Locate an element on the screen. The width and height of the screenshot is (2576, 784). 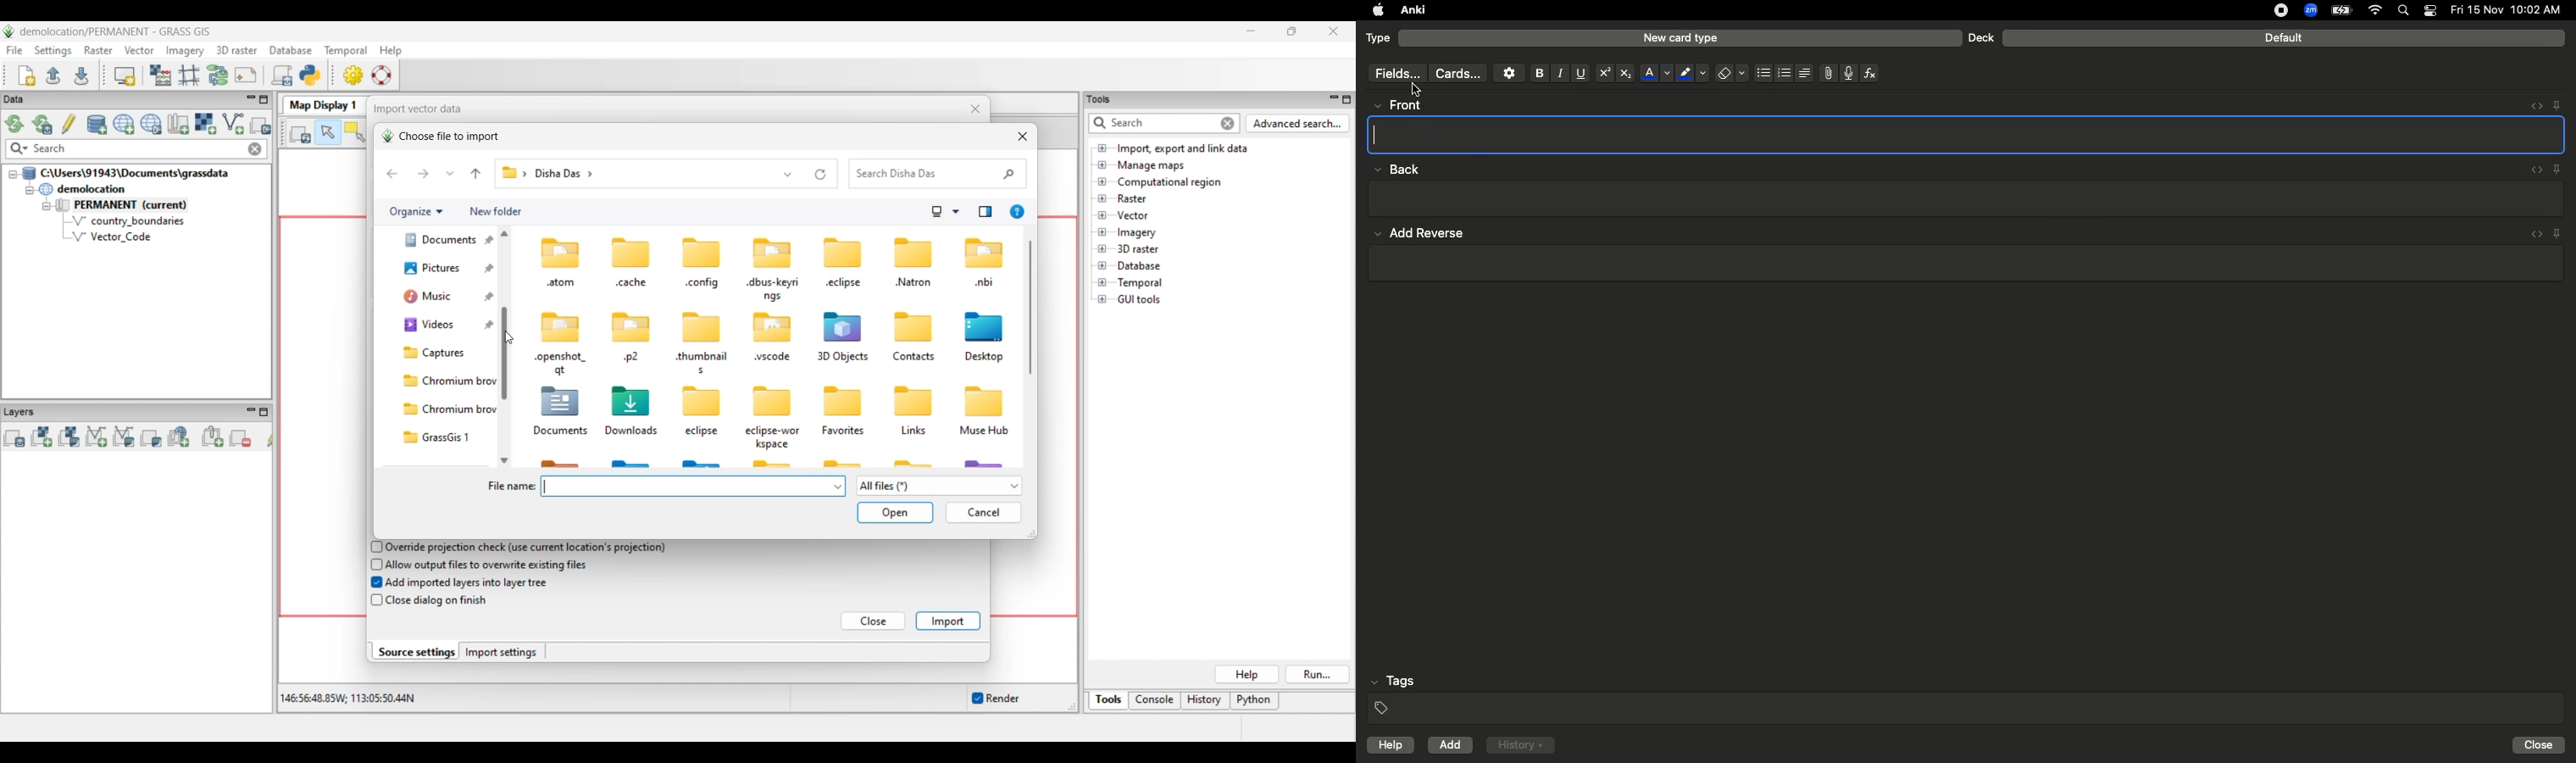
Default is located at coordinates (2284, 38).